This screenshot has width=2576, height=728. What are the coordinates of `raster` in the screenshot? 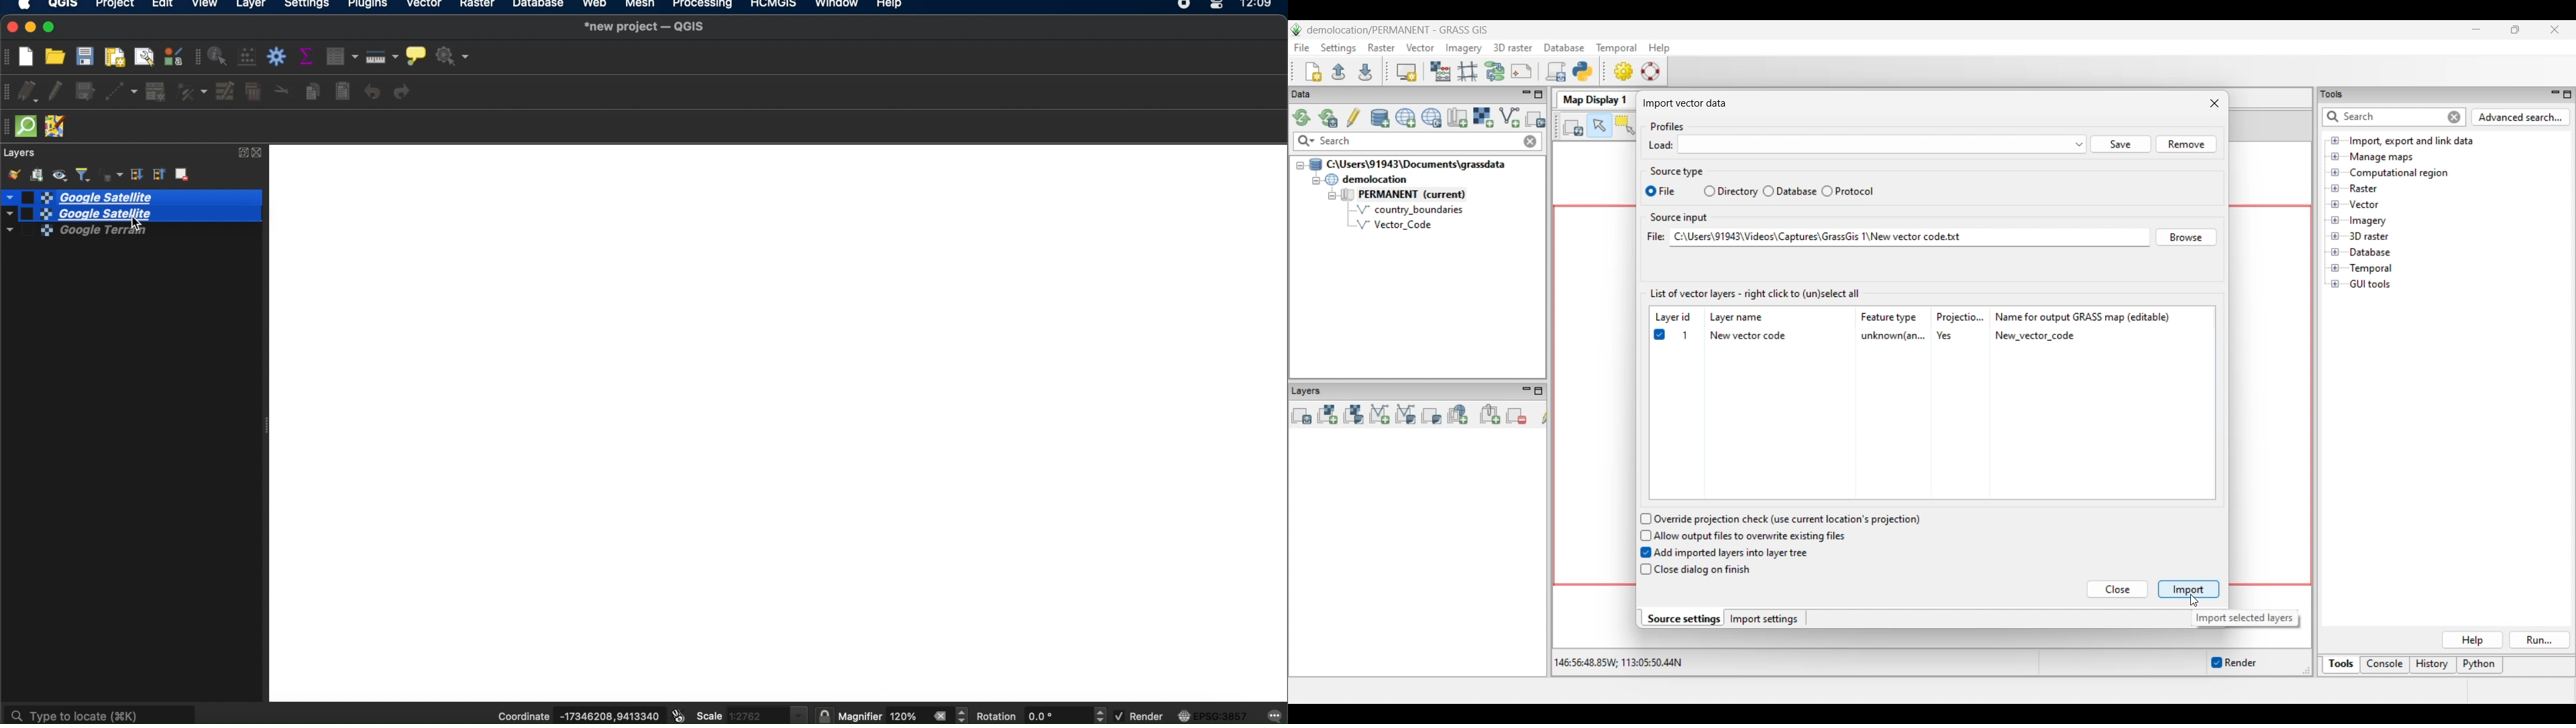 It's located at (480, 6).